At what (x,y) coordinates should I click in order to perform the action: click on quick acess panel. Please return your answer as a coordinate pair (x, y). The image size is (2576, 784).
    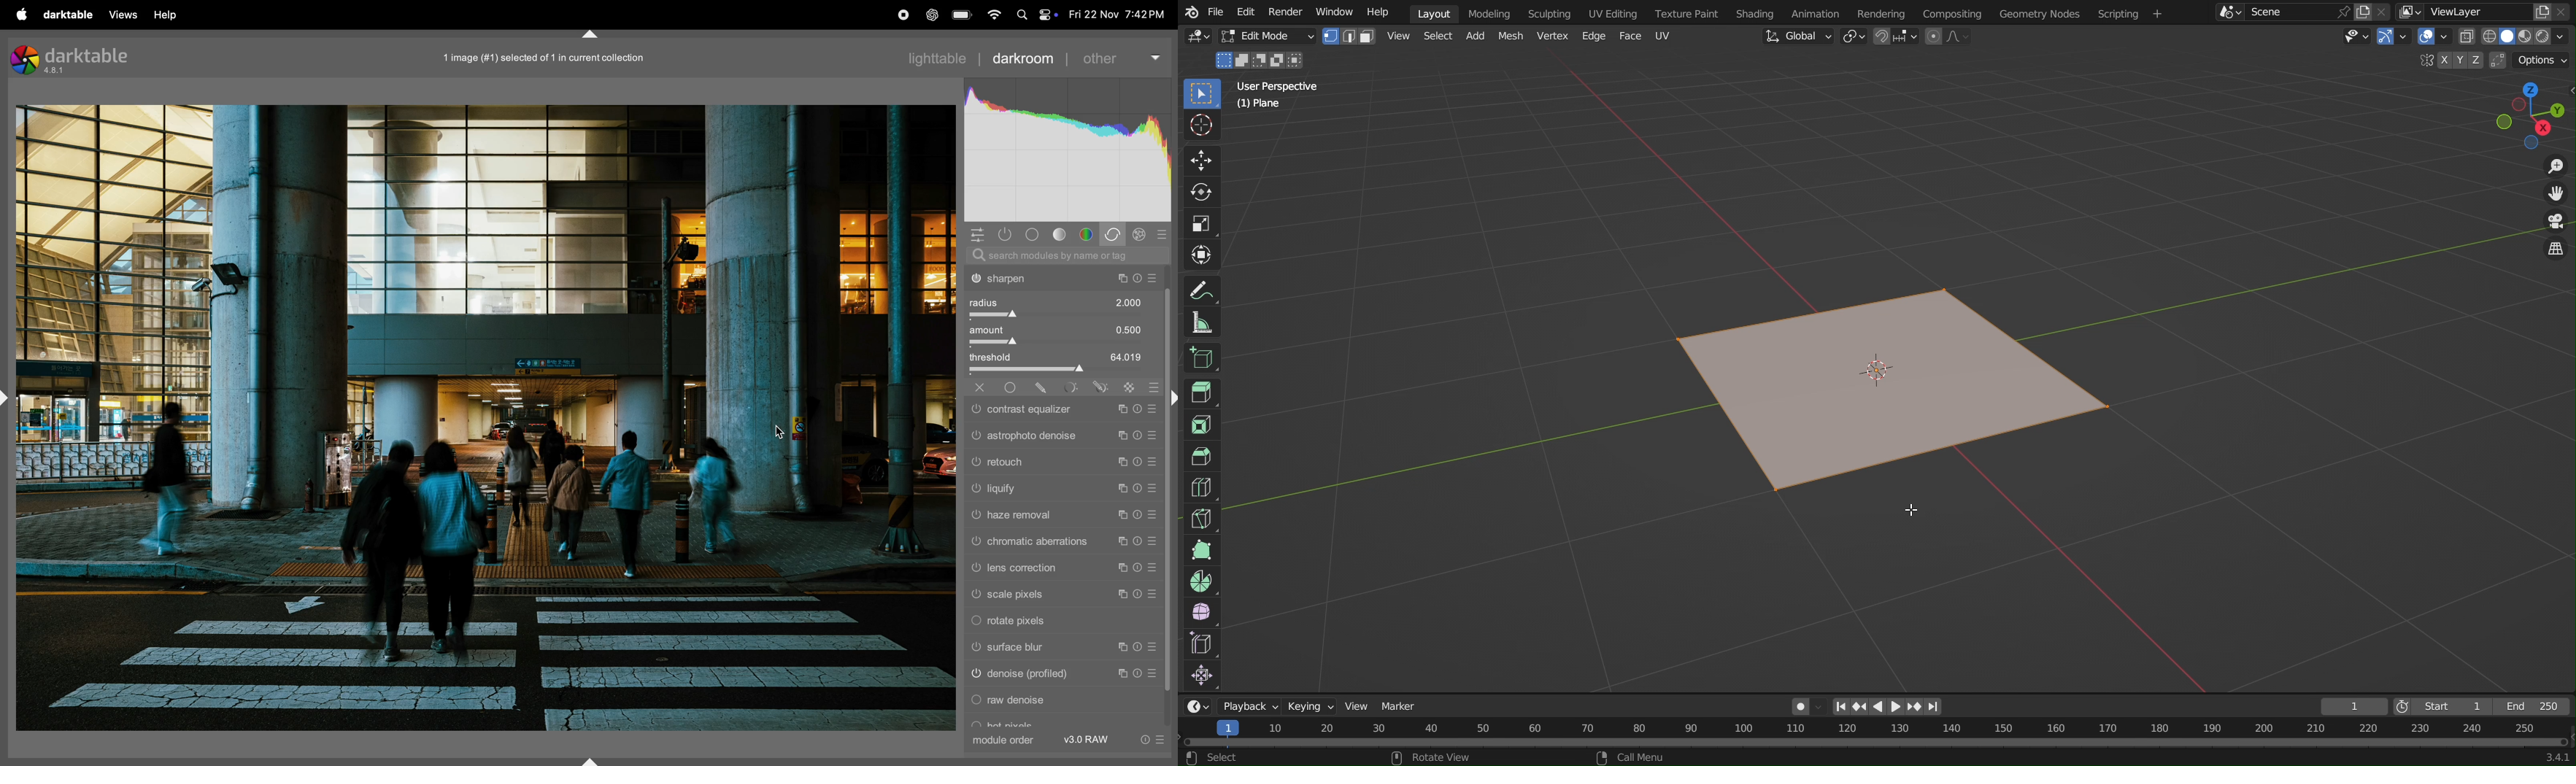
    Looking at the image, I should click on (978, 234).